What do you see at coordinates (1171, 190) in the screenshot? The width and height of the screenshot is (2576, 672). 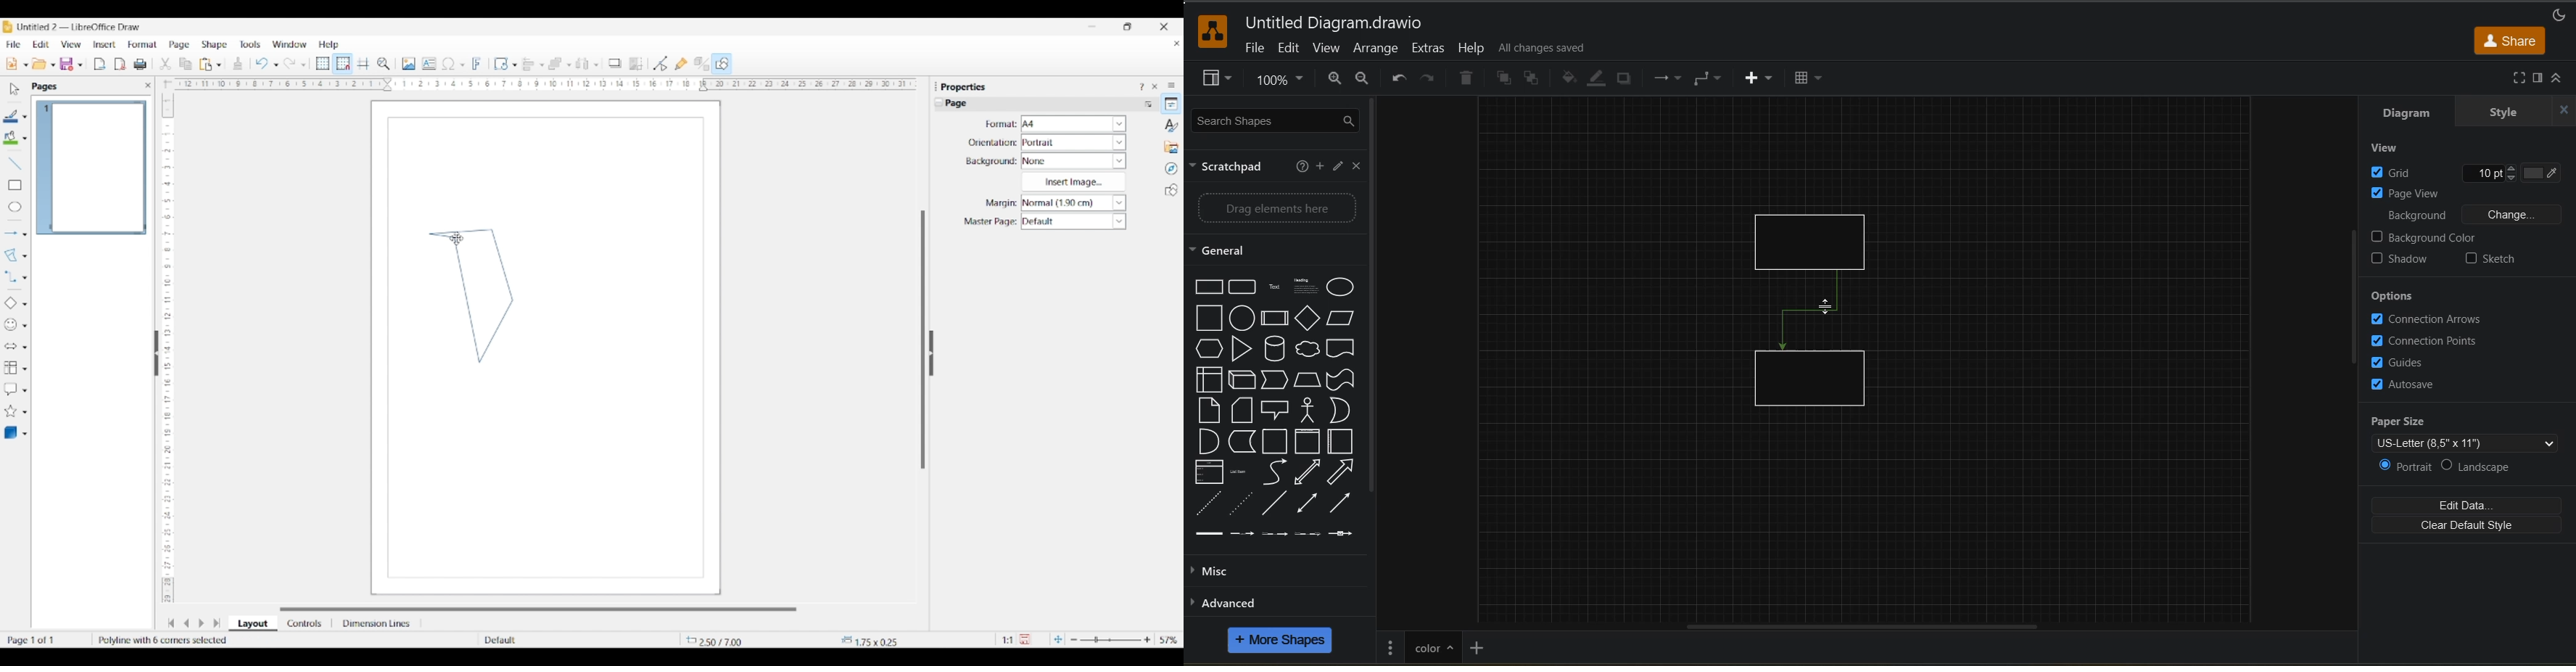 I see `Shapes` at bounding box center [1171, 190].